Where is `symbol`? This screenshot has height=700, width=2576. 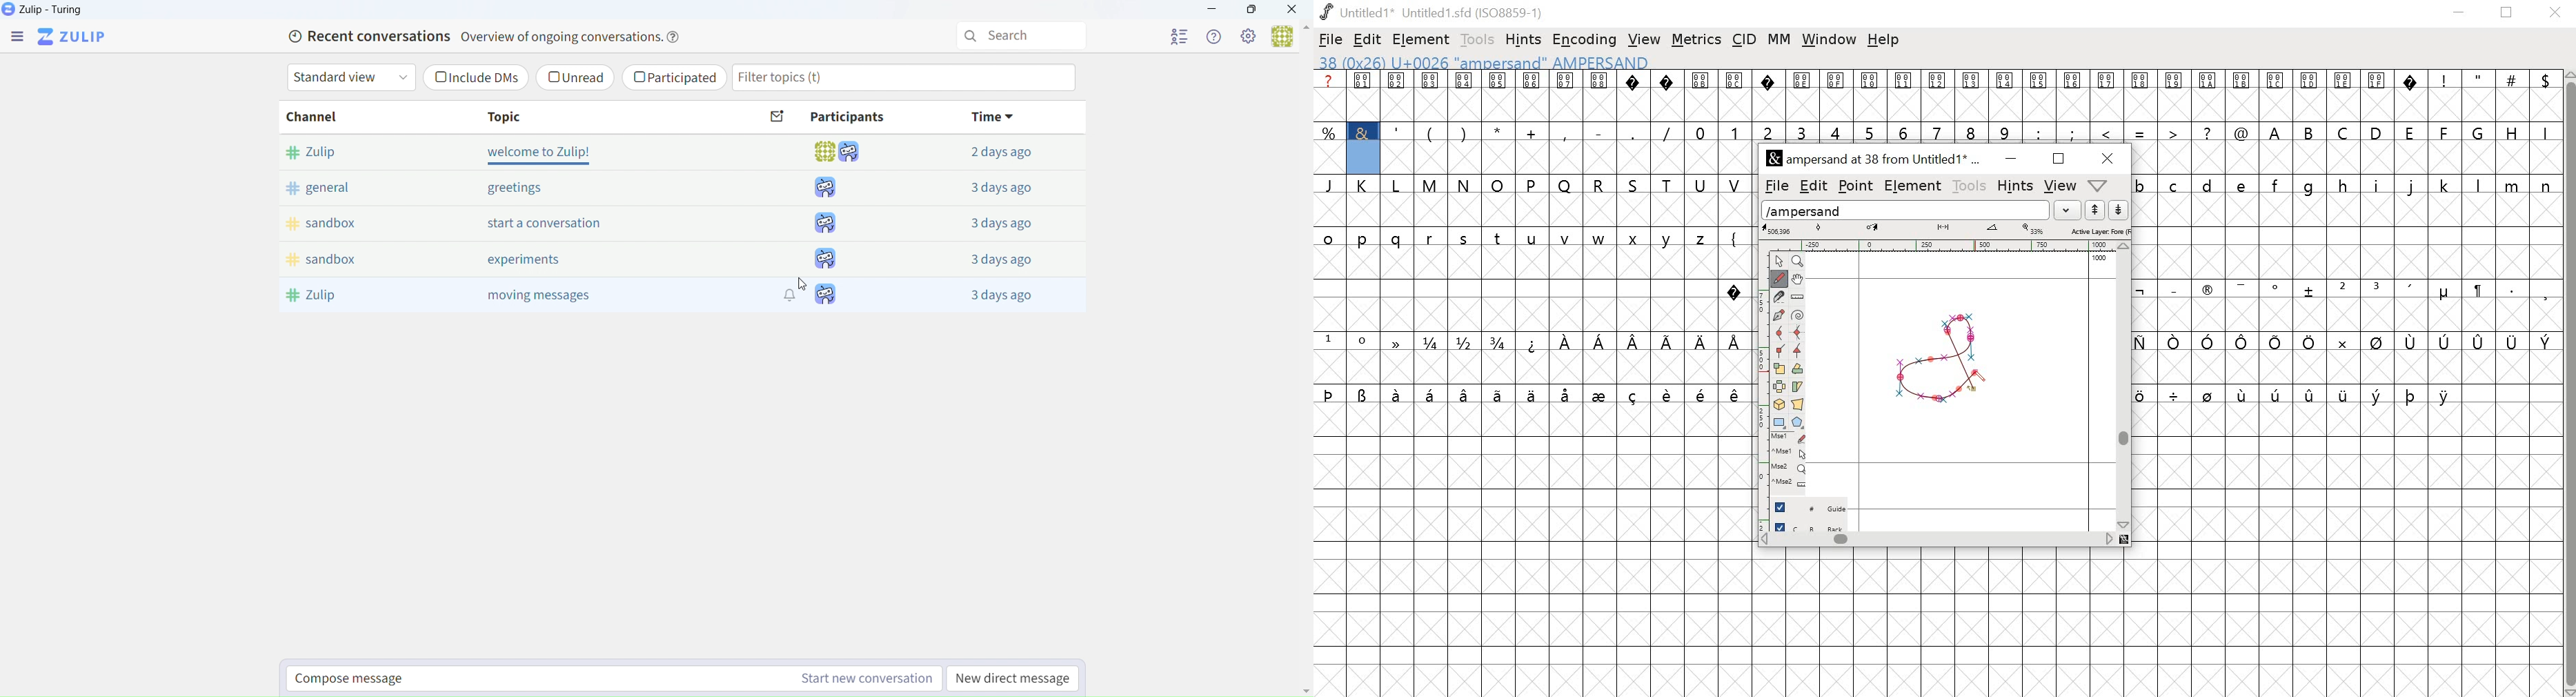
symbol is located at coordinates (1465, 394).